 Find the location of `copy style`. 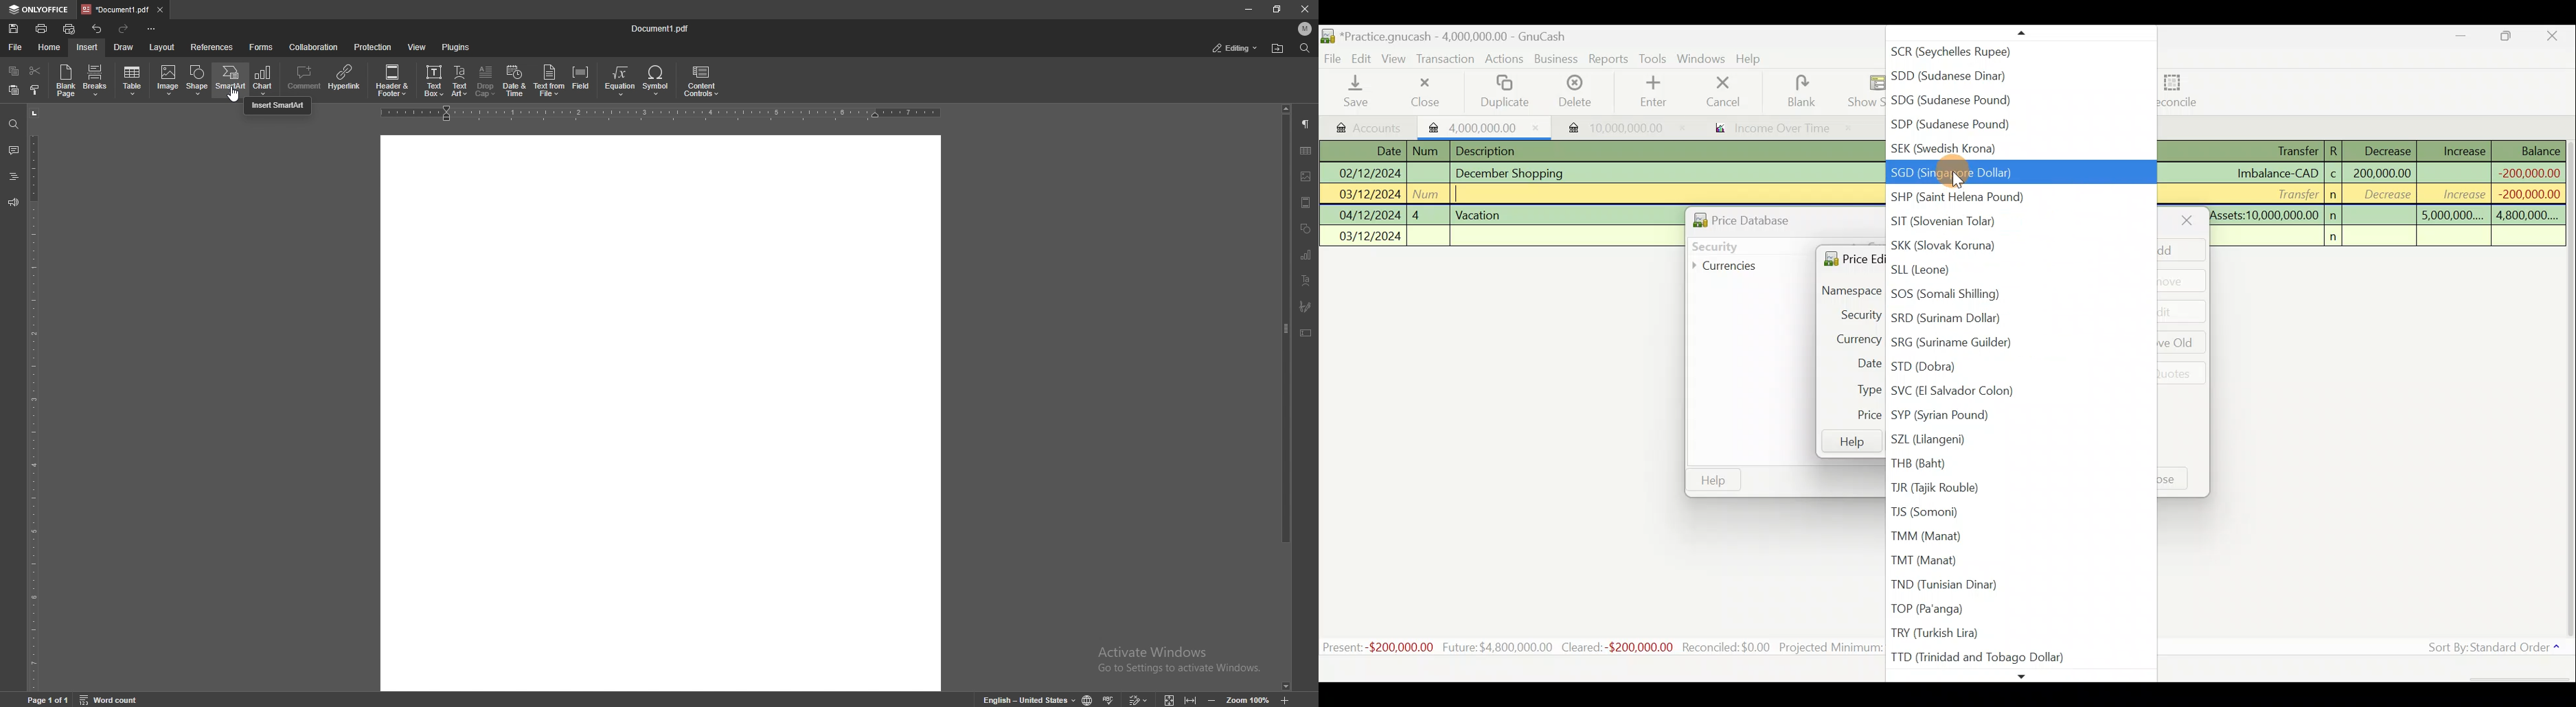

copy style is located at coordinates (36, 89).